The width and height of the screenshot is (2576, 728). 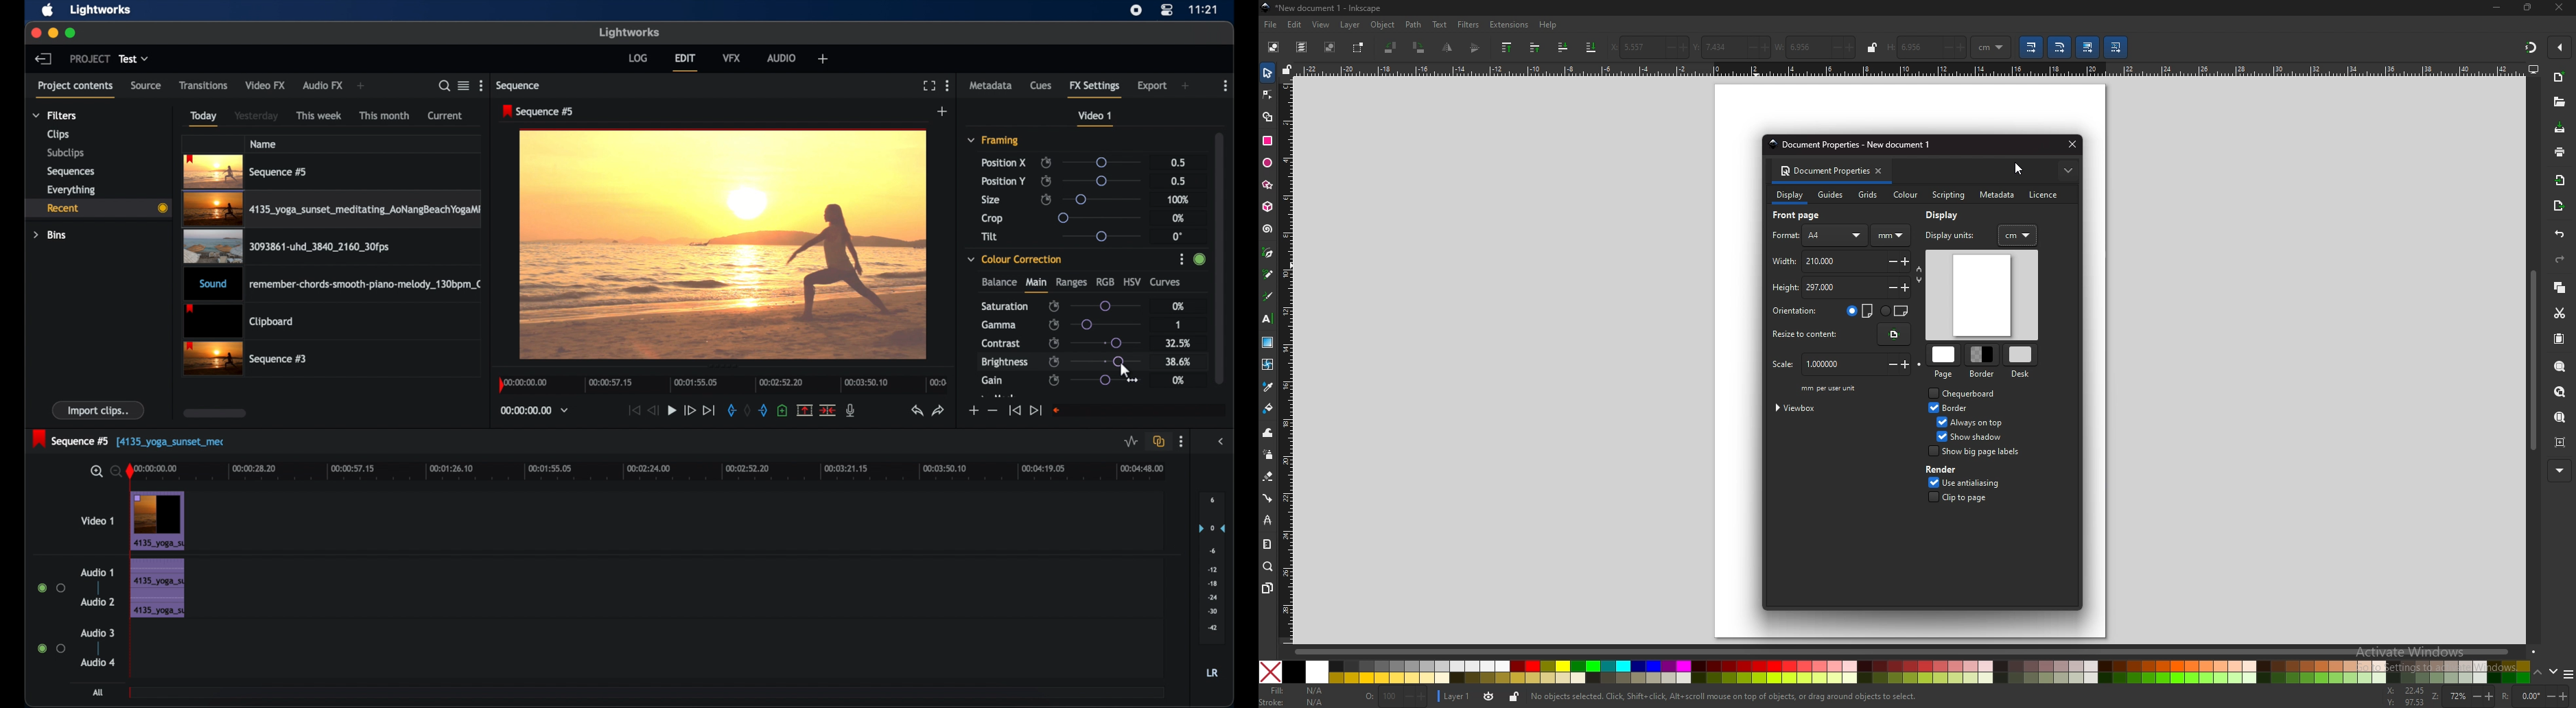 I want to click on clipboard, so click(x=239, y=322).